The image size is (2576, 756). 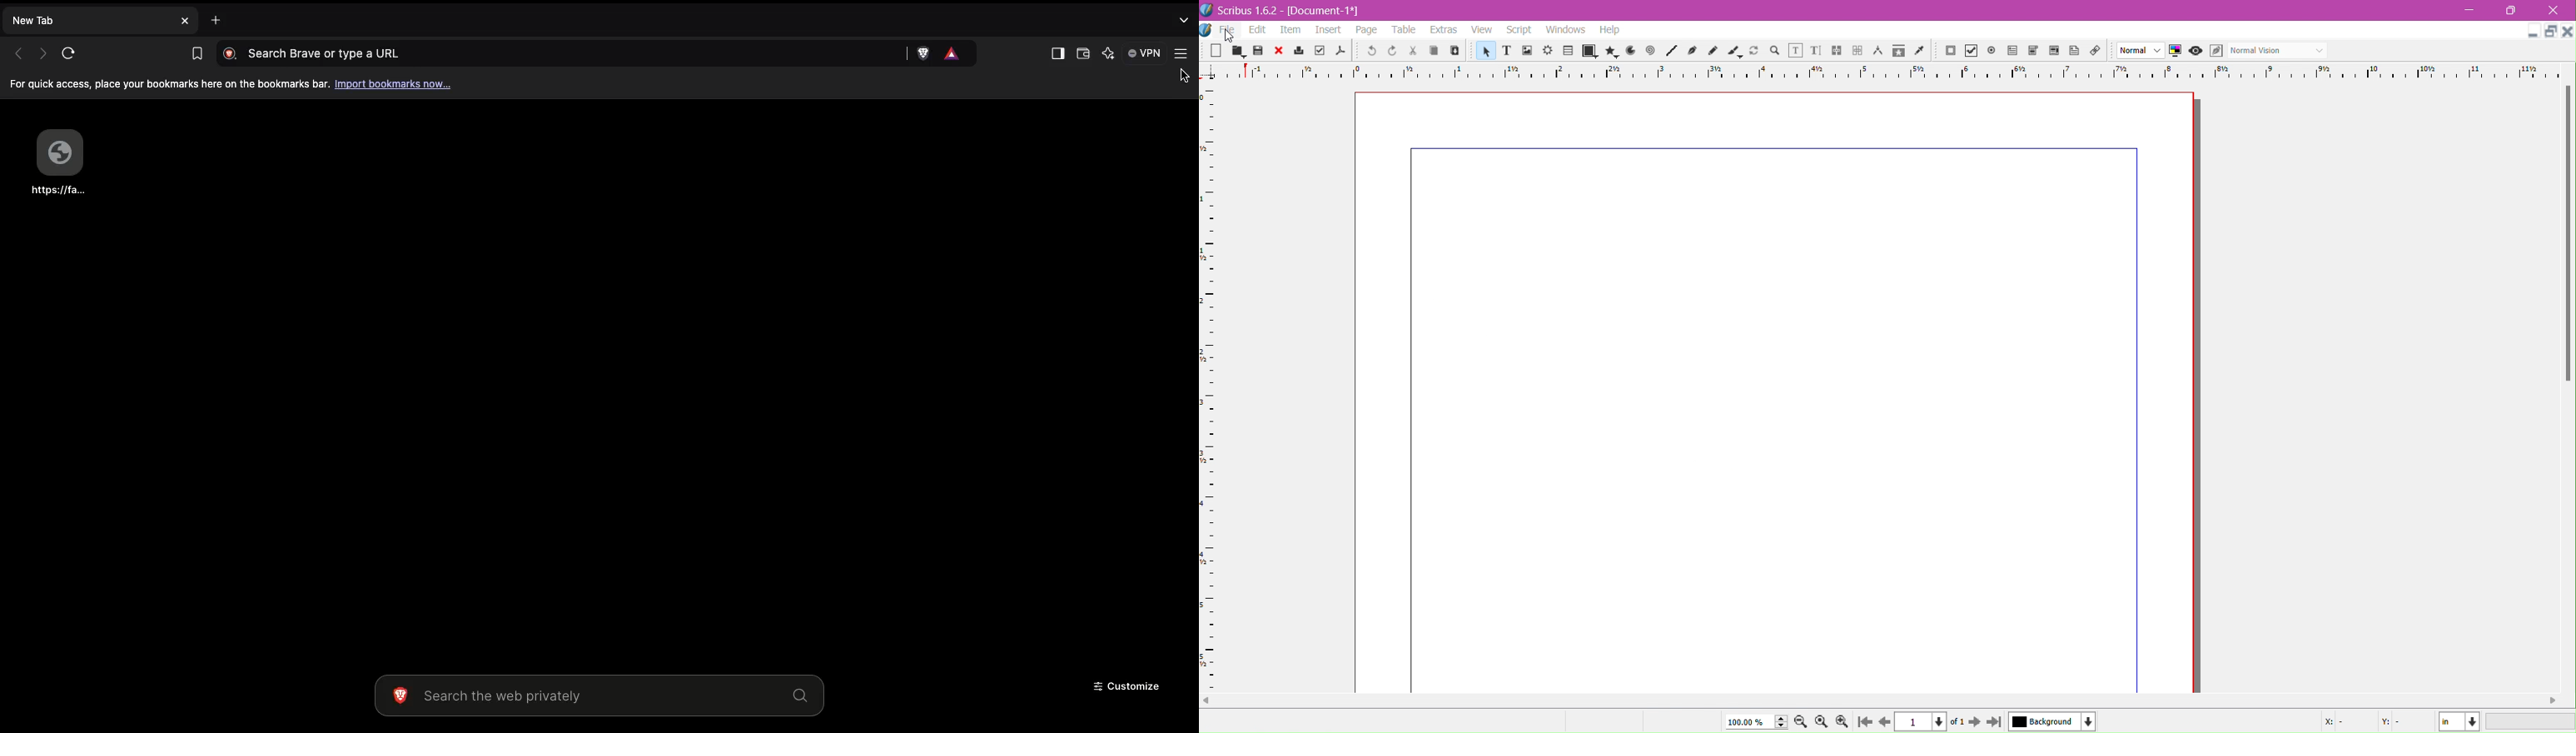 What do you see at coordinates (2216, 51) in the screenshot?
I see `edit preview mode` at bounding box center [2216, 51].